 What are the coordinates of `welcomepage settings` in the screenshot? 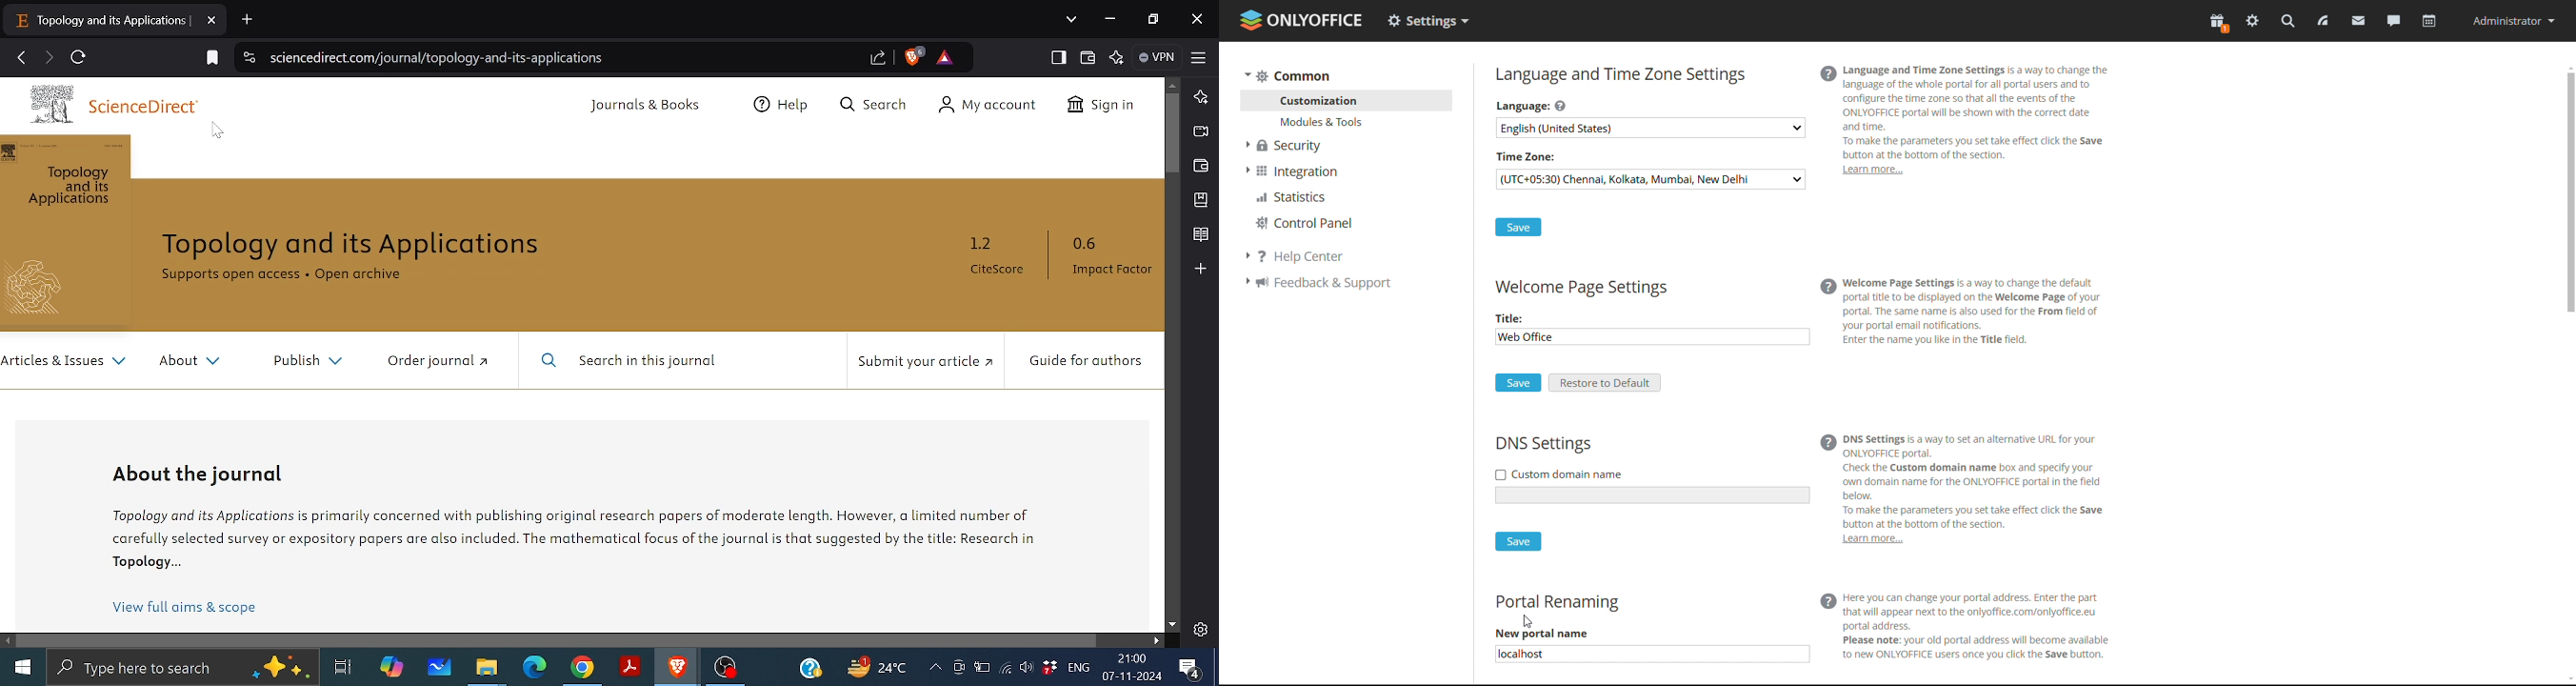 It's located at (1579, 289).